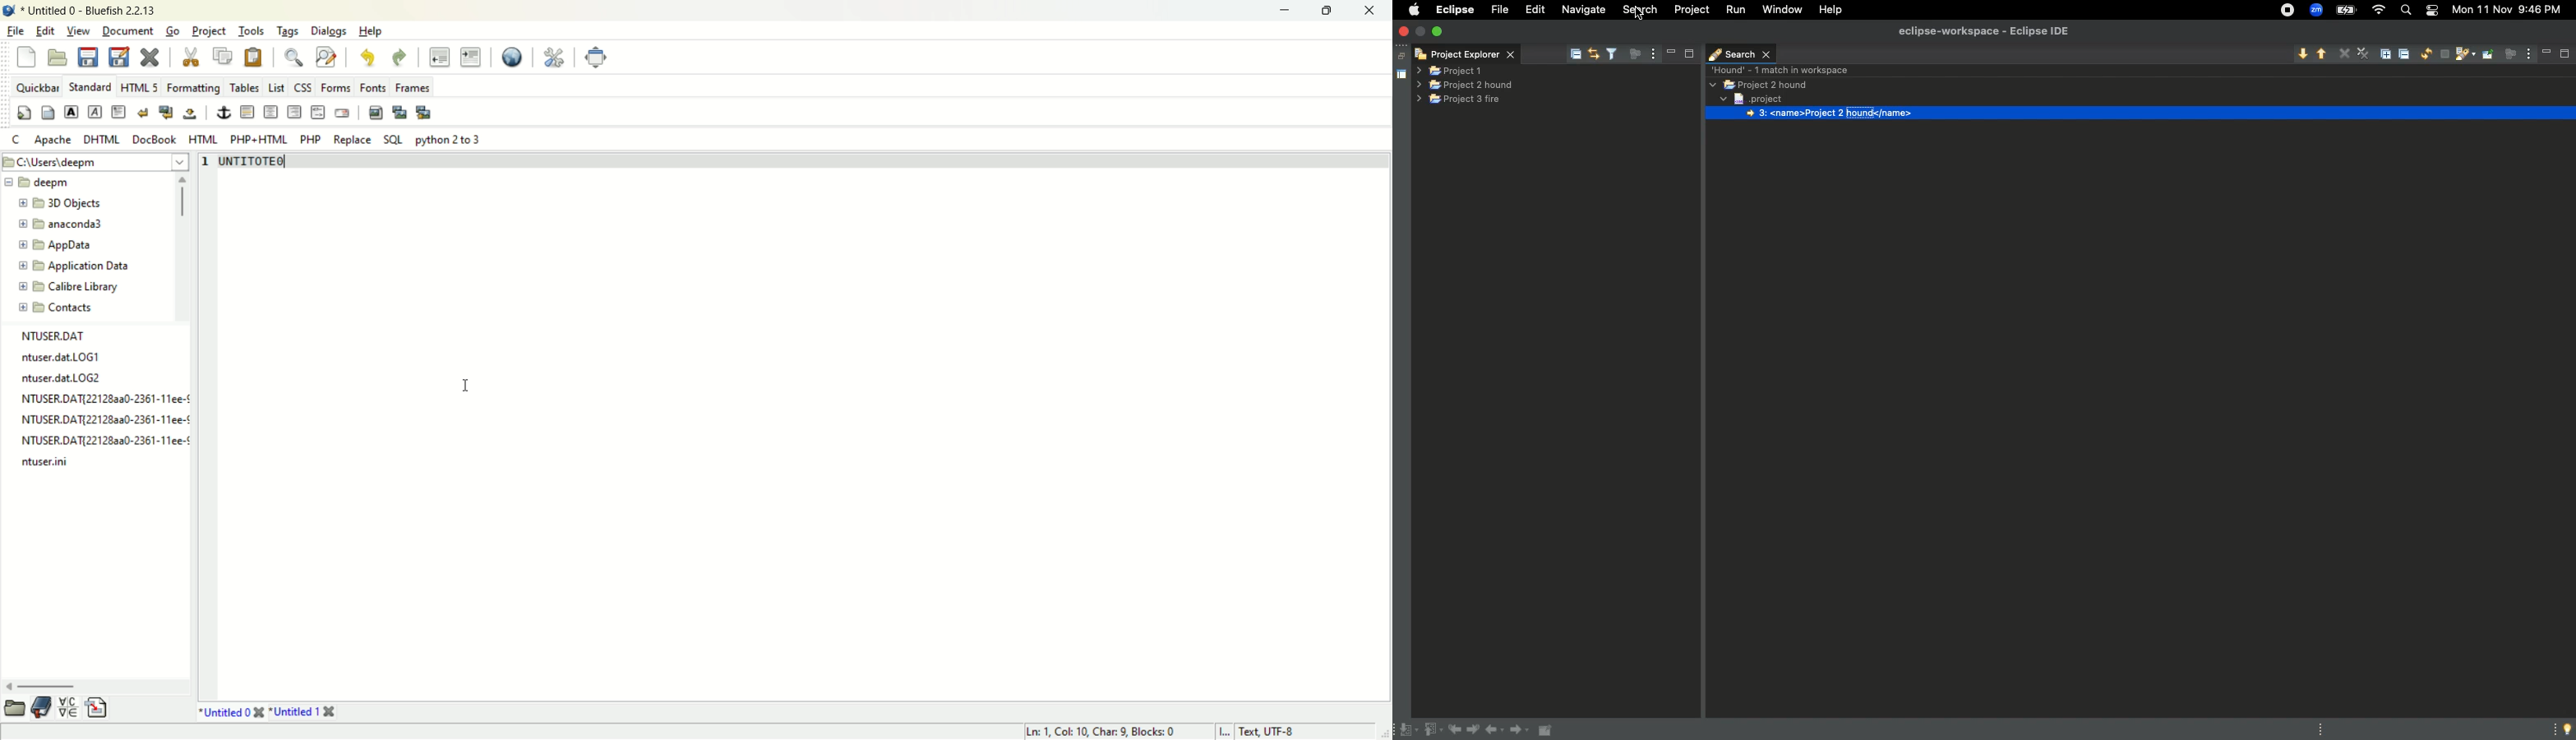 This screenshot has width=2576, height=756. What do you see at coordinates (9, 9) in the screenshot?
I see `logo` at bounding box center [9, 9].